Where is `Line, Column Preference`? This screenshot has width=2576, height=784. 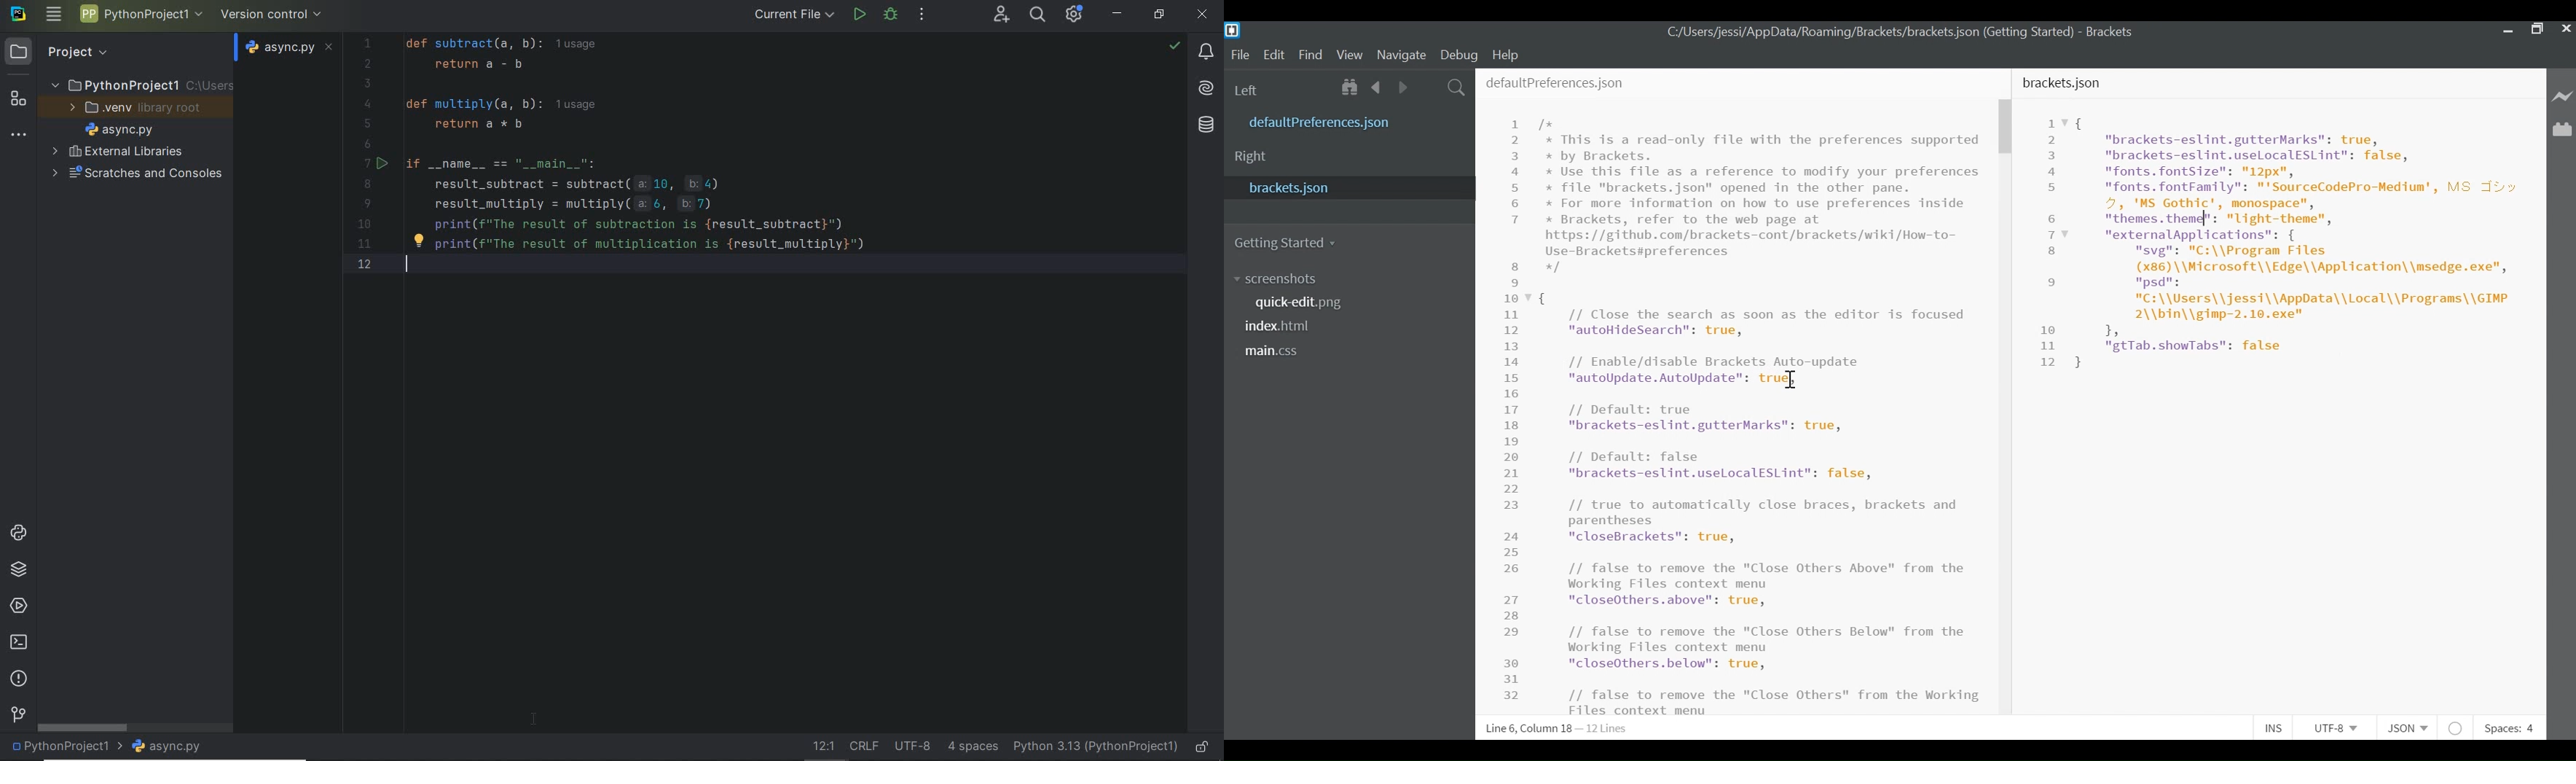
Line, Column Preference is located at coordinates (1554, 729).